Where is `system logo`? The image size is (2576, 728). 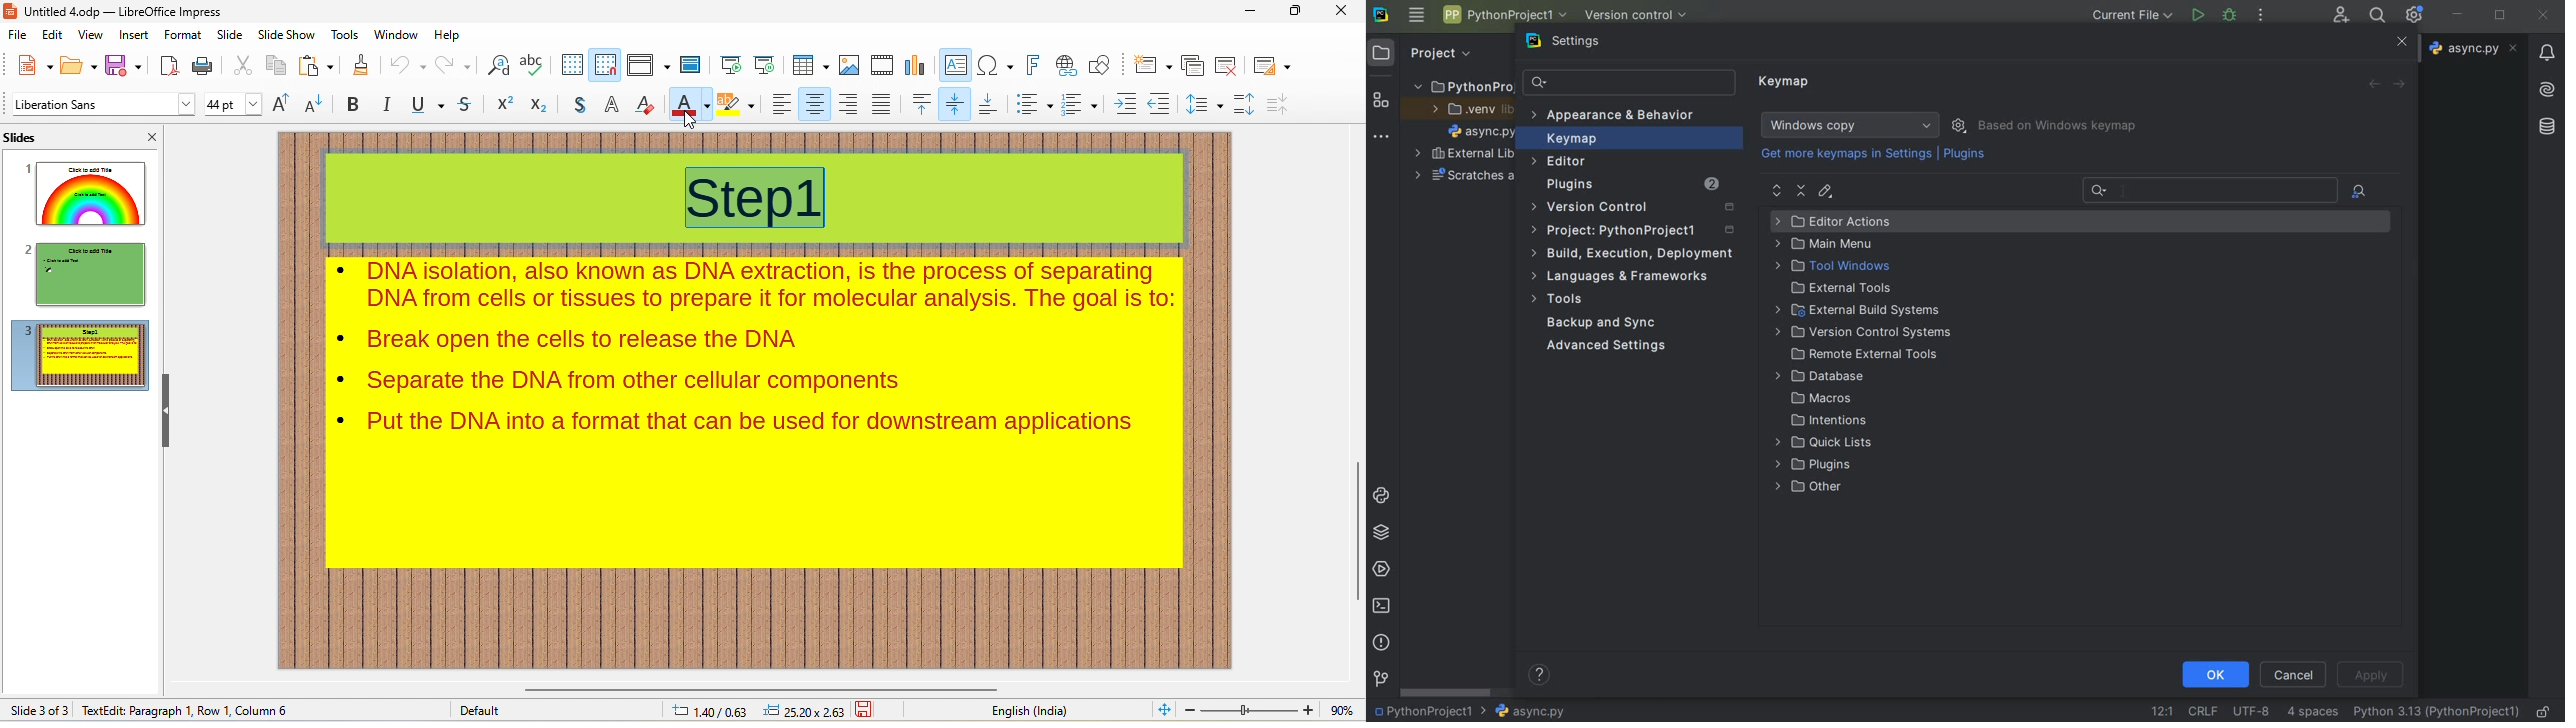
system logo is located at coordinates (1380, 13).